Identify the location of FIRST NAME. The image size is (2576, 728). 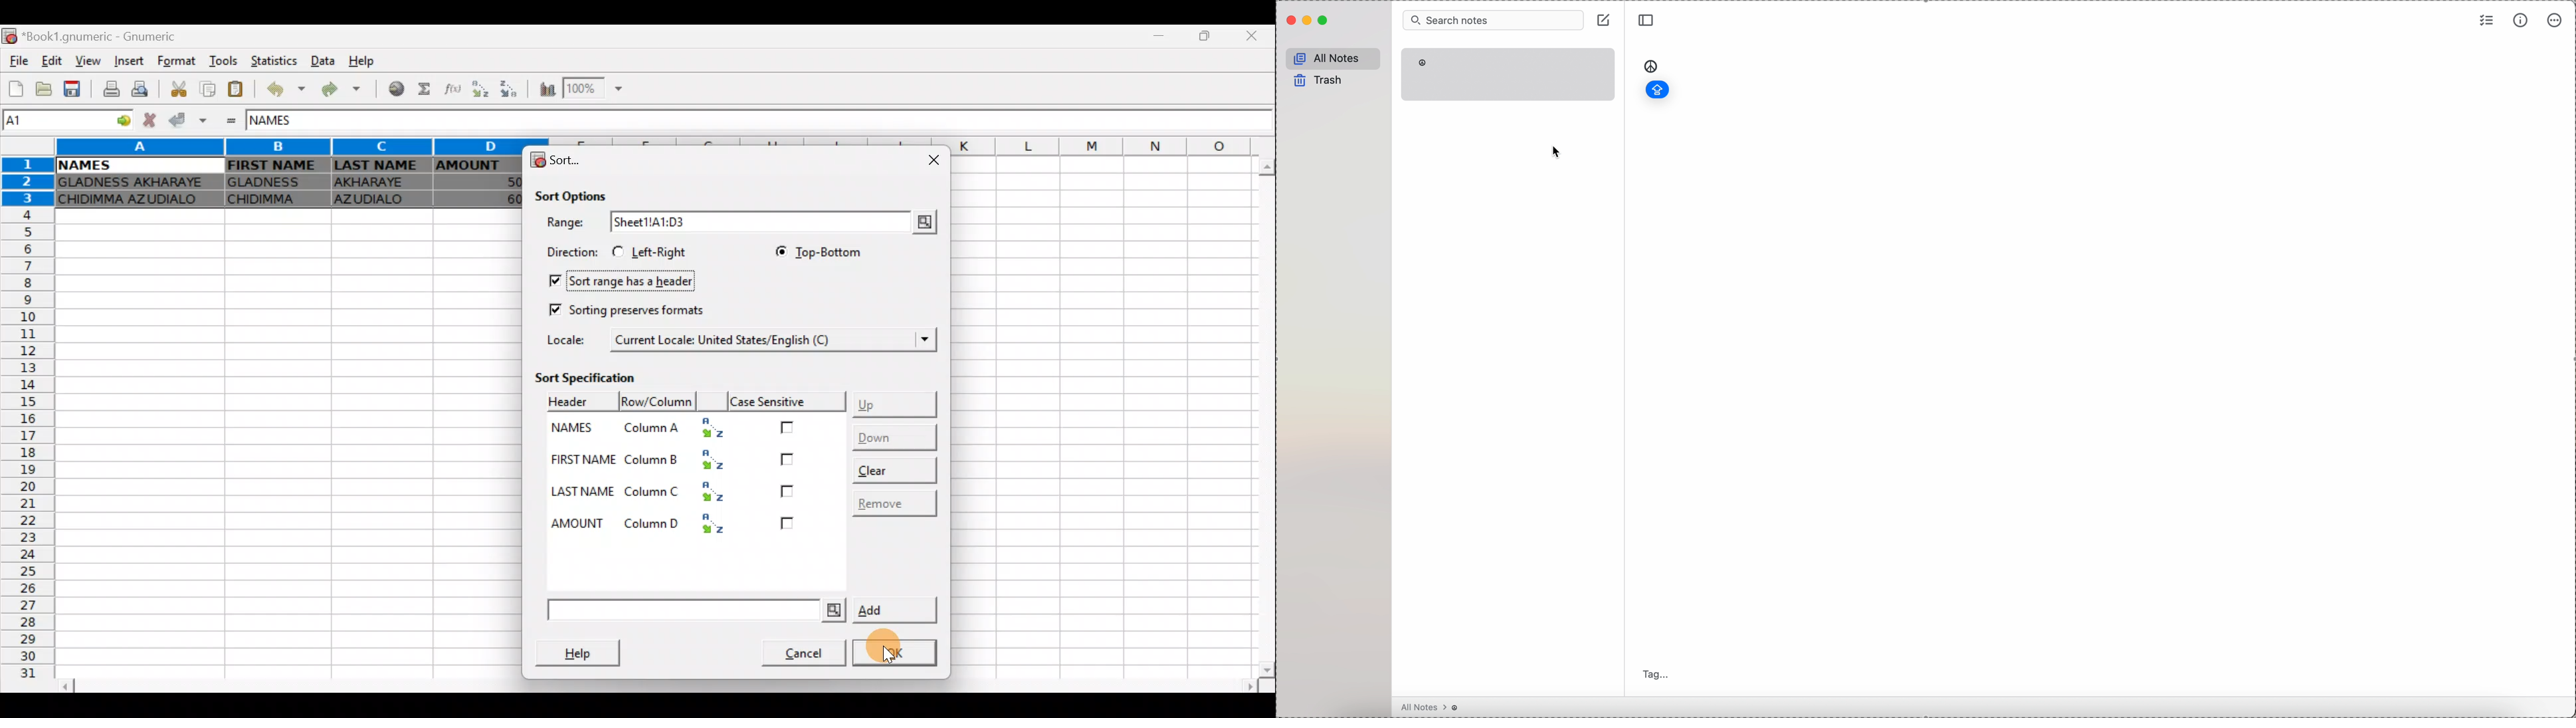
(583, 461).